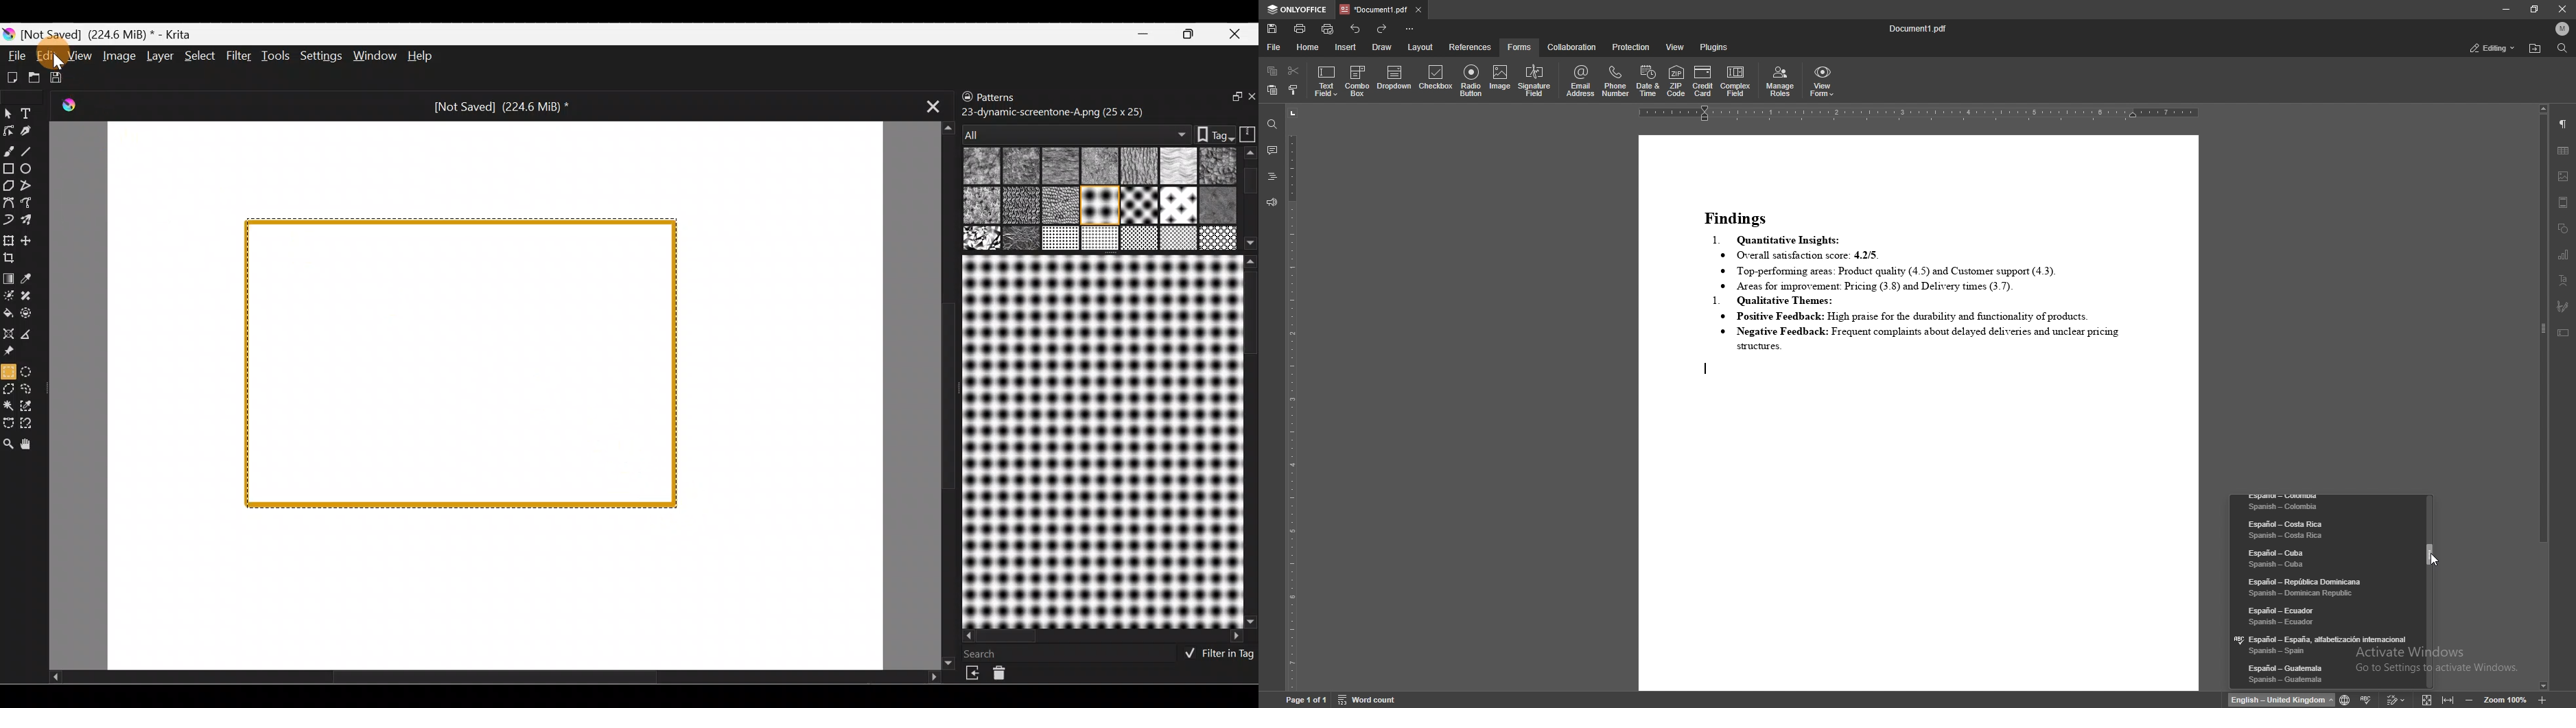 Image resolution: width=2576 pixels, height=728 pixels. Describe the element at coordinates (2325, 674) in the screenshot. I see `language` at that location.